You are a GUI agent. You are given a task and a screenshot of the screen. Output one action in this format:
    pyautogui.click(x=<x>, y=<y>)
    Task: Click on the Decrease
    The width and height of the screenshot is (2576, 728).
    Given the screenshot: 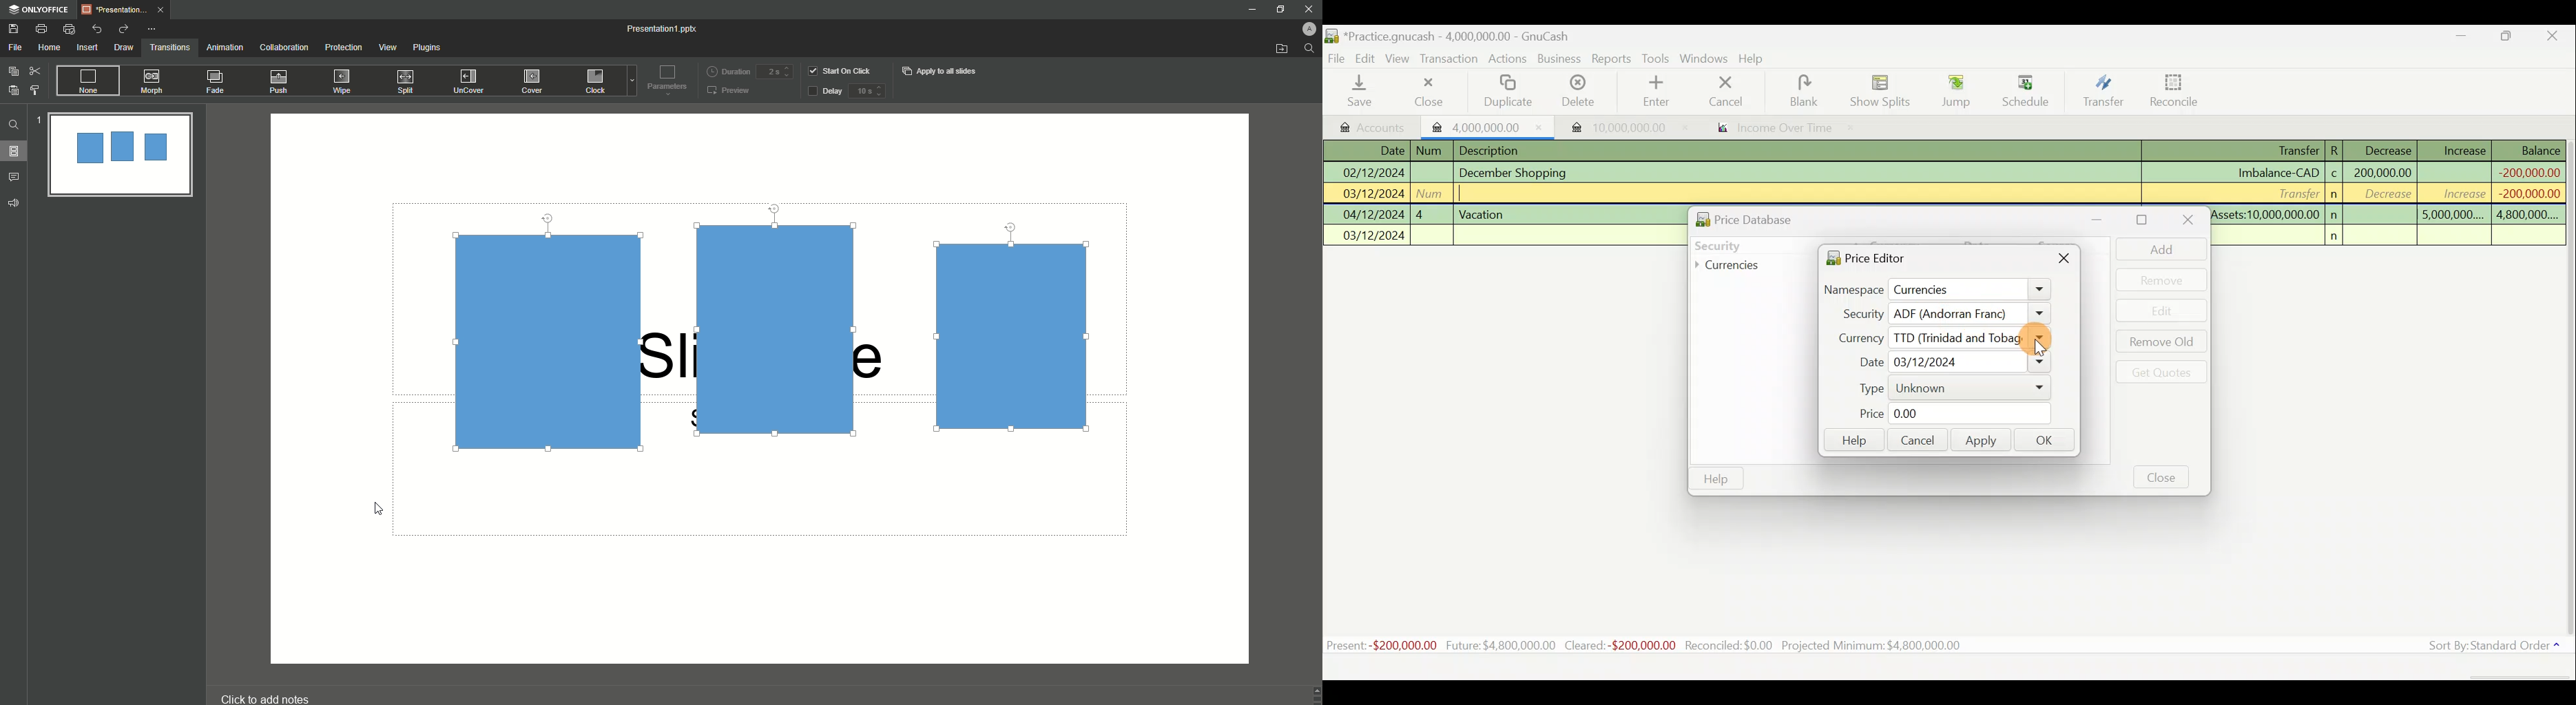 What is the action you would take?
    pyautogui.click(x=2388, y=149)
    